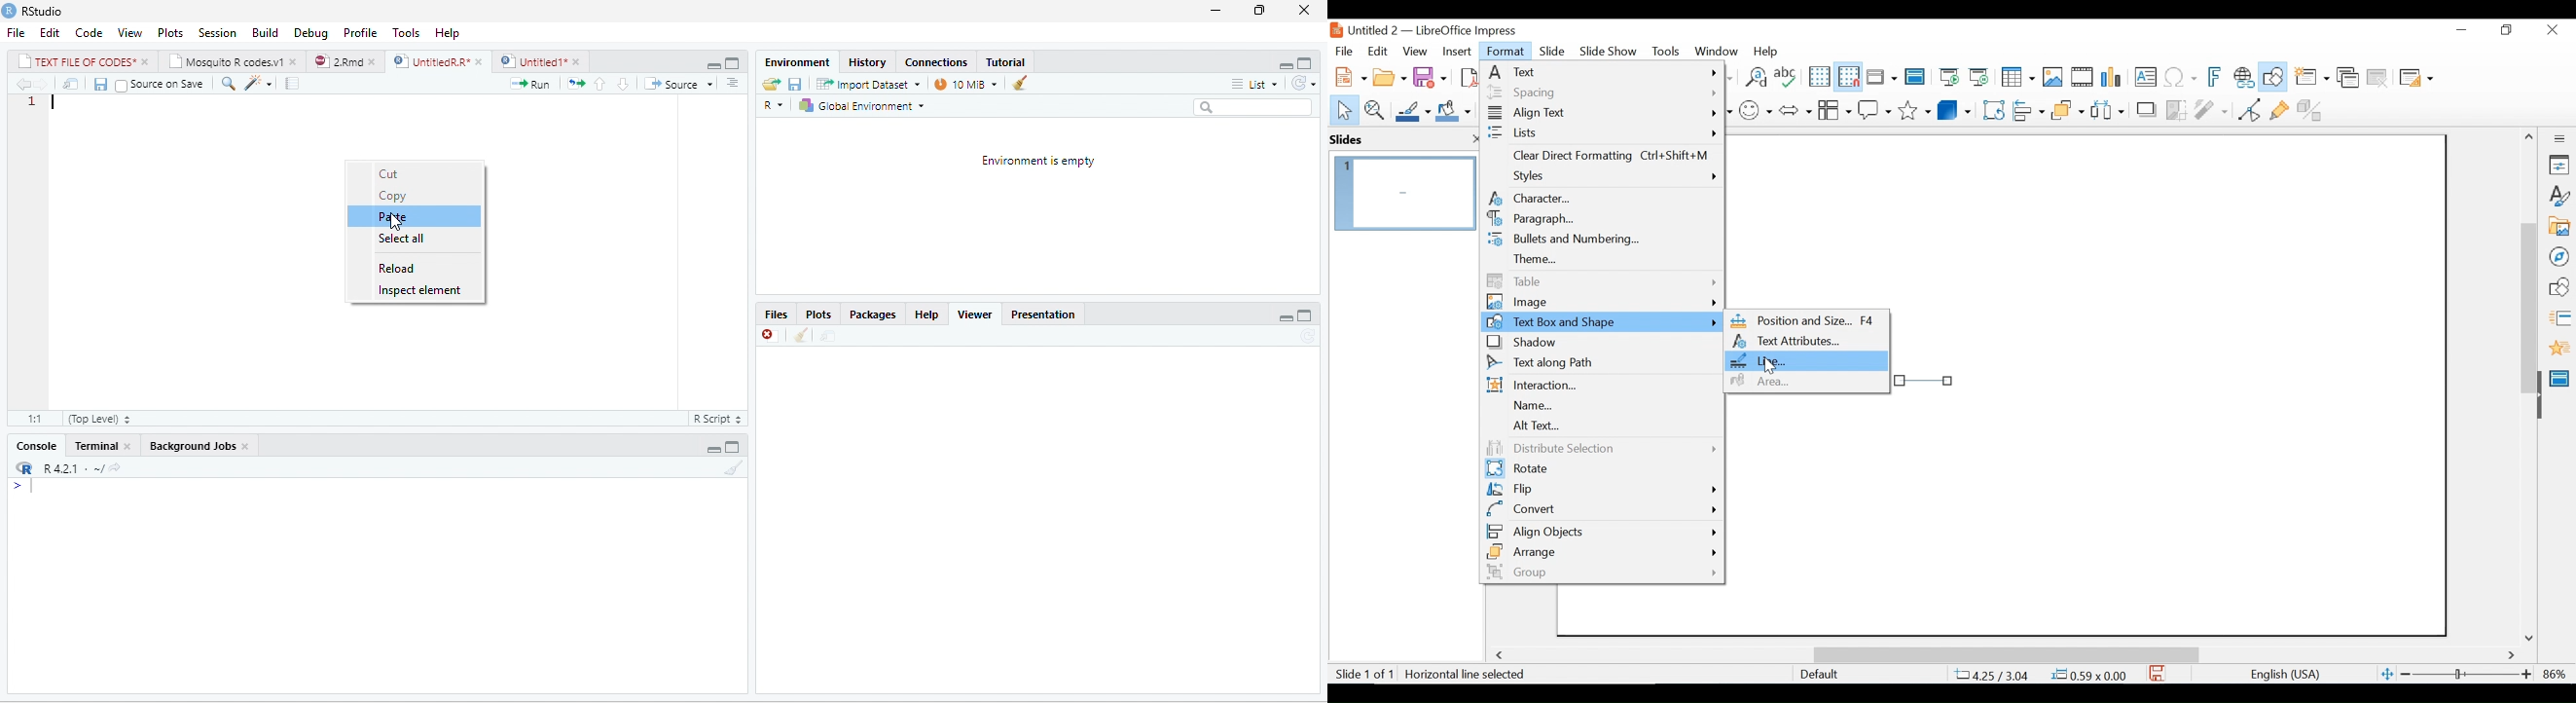 Image resolution: width=2576 pixels, height=728 pixels. I want to click on Slide, so click(1553, 50).